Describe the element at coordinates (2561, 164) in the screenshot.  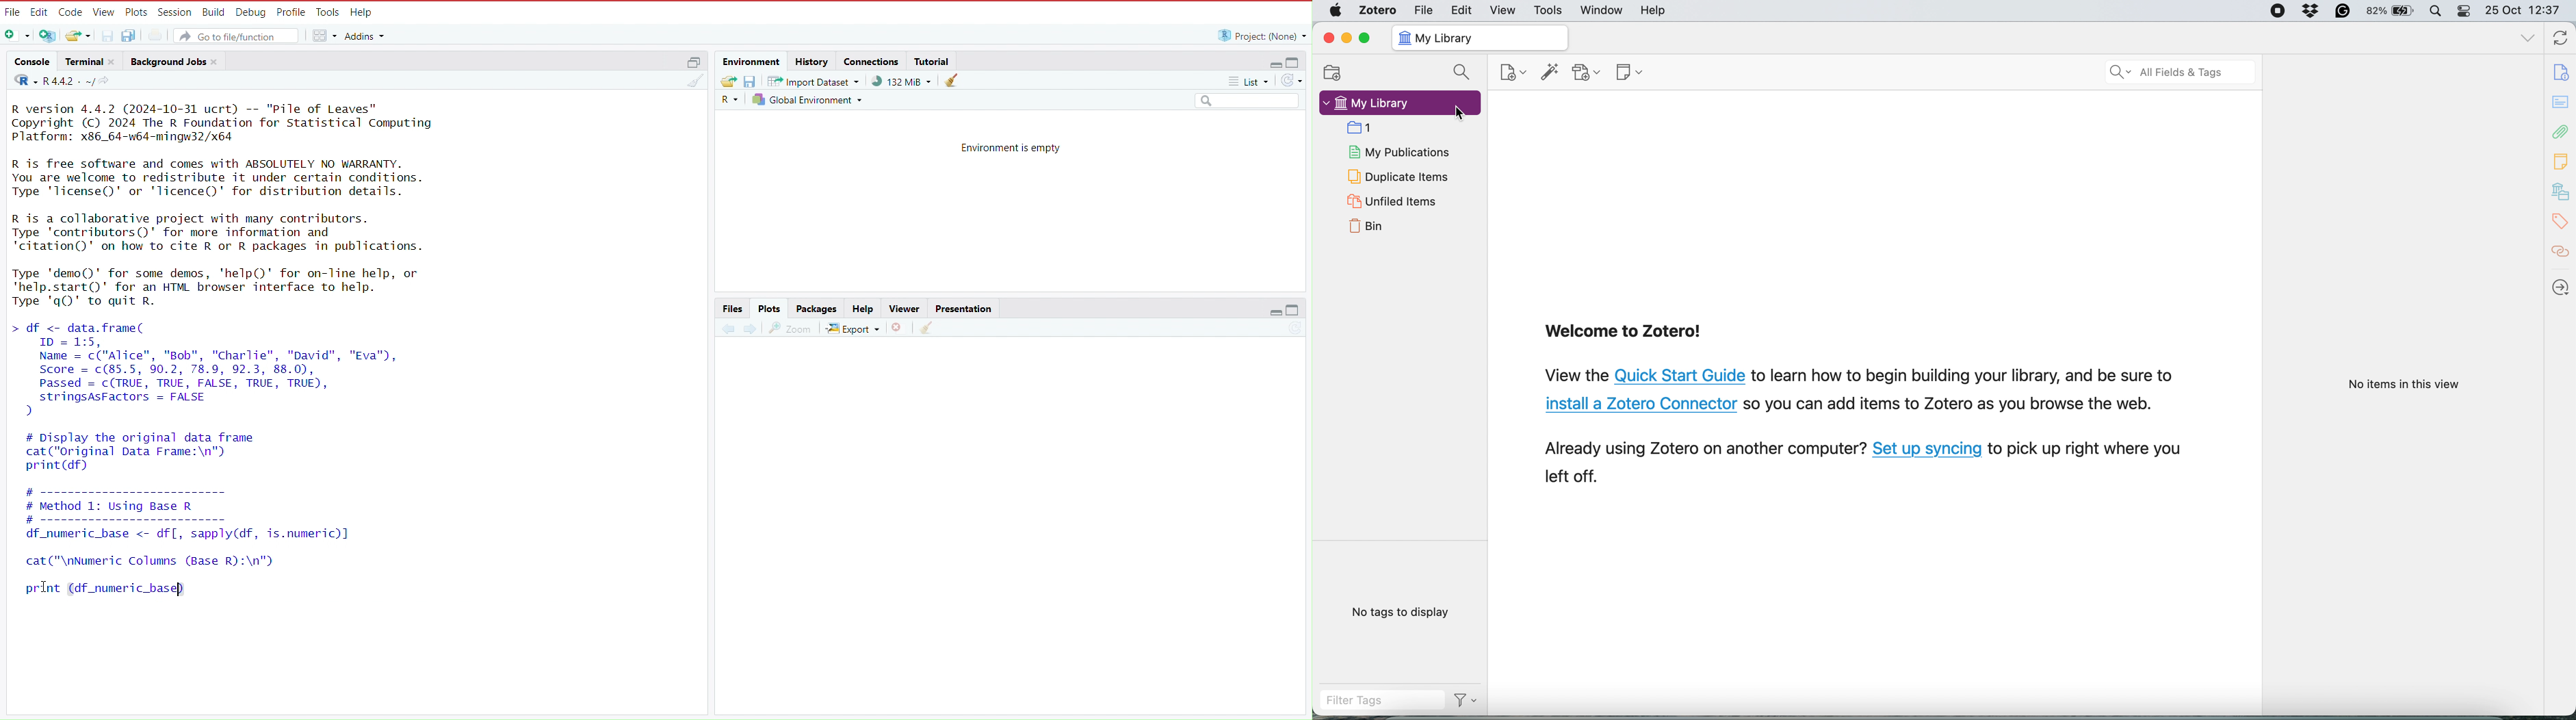
I see `note` at that location.